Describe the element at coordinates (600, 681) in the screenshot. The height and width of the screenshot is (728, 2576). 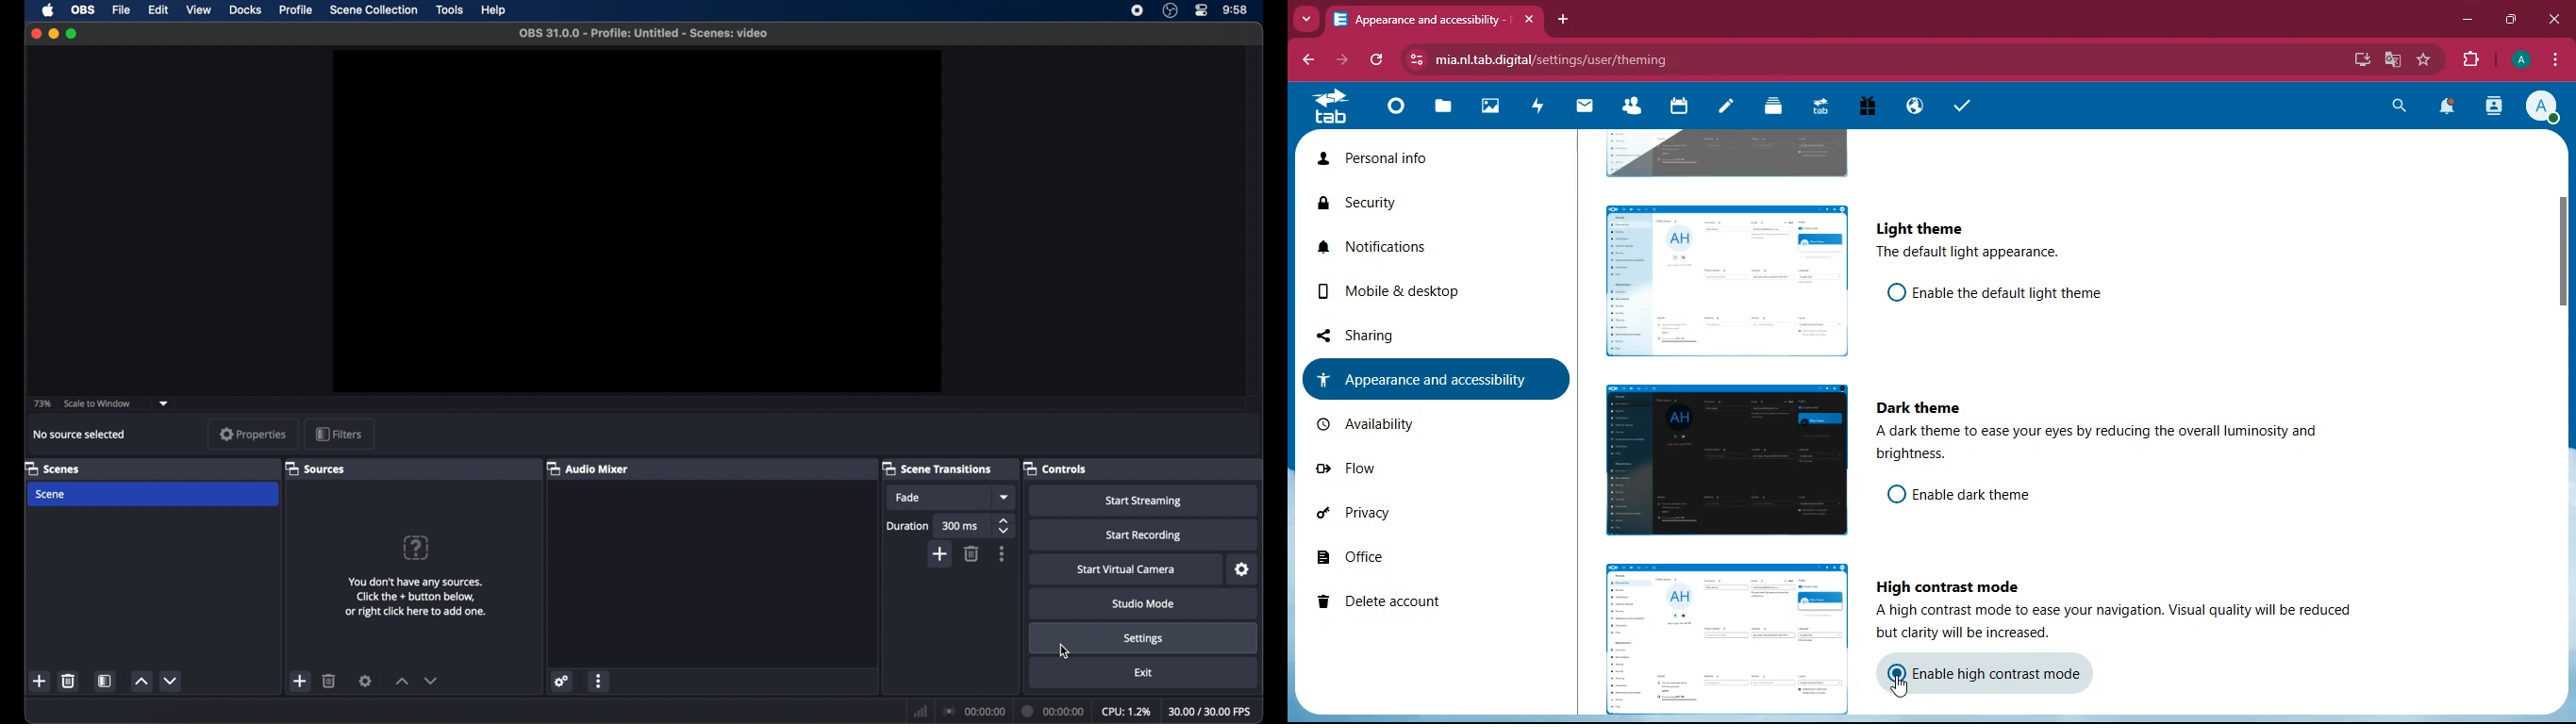
I see `more options` at that location.